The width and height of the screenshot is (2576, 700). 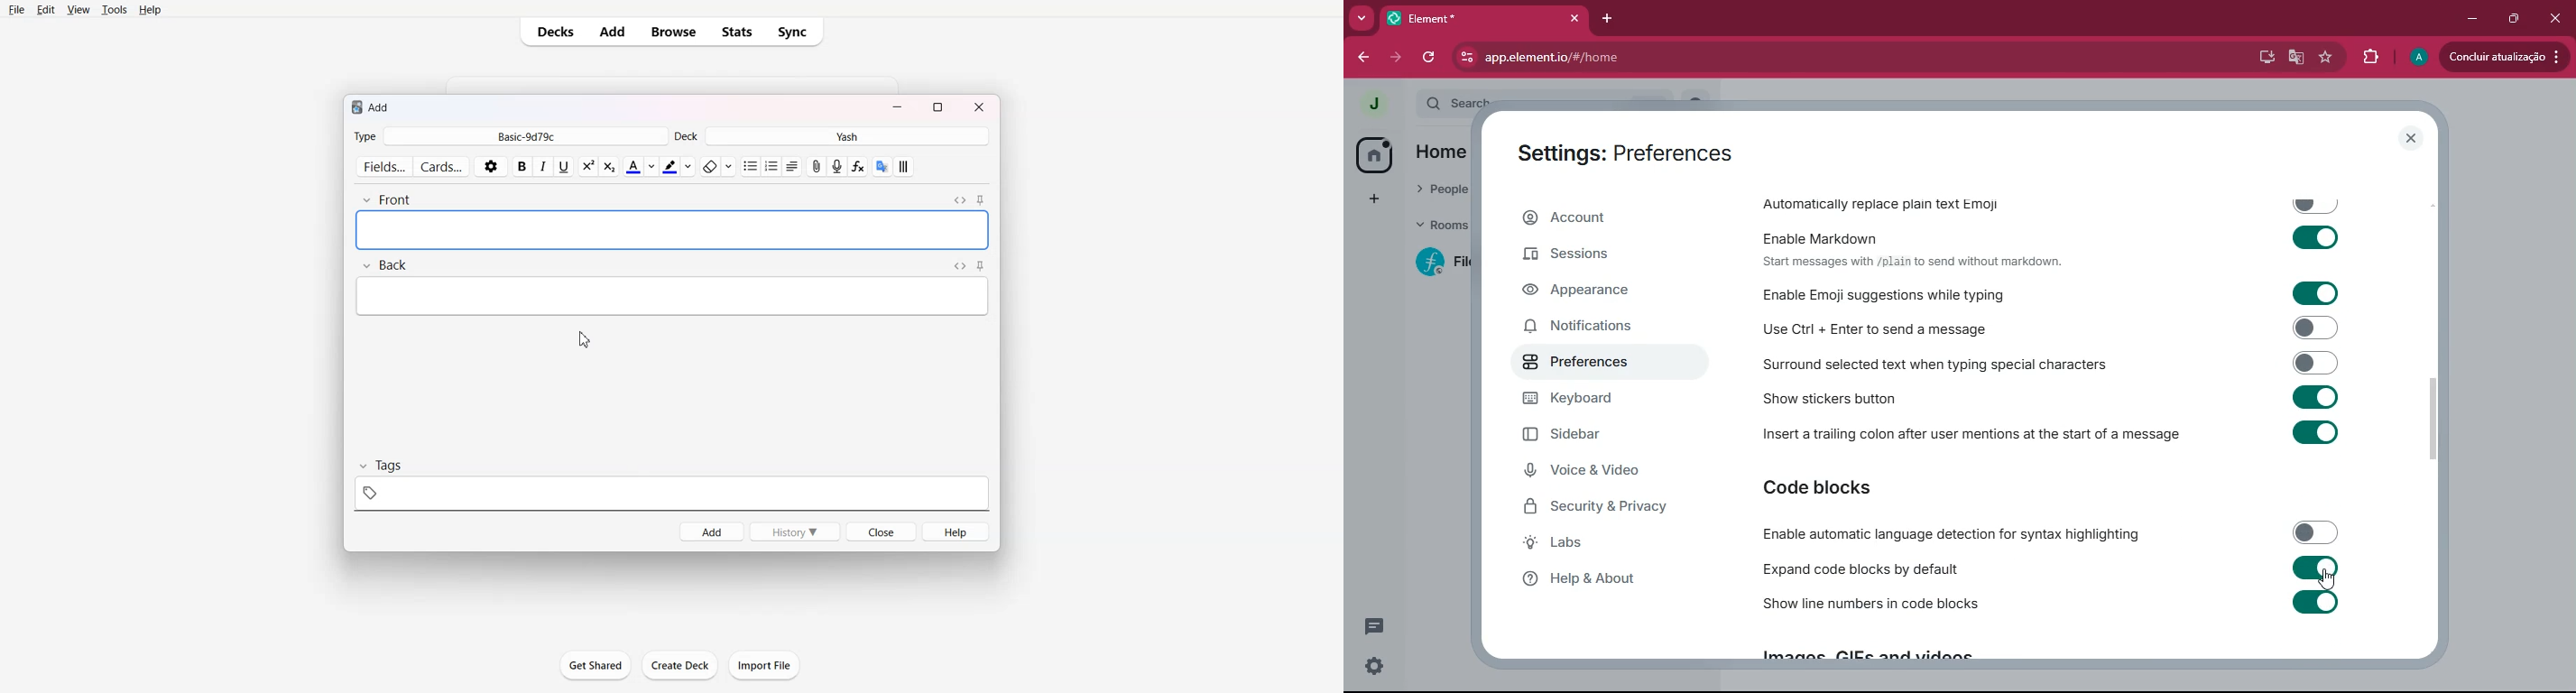 What do you see at coordinates (903, 167) in the screenshot?
I see `Apply Custom style ` at bounding box center [903, 167].